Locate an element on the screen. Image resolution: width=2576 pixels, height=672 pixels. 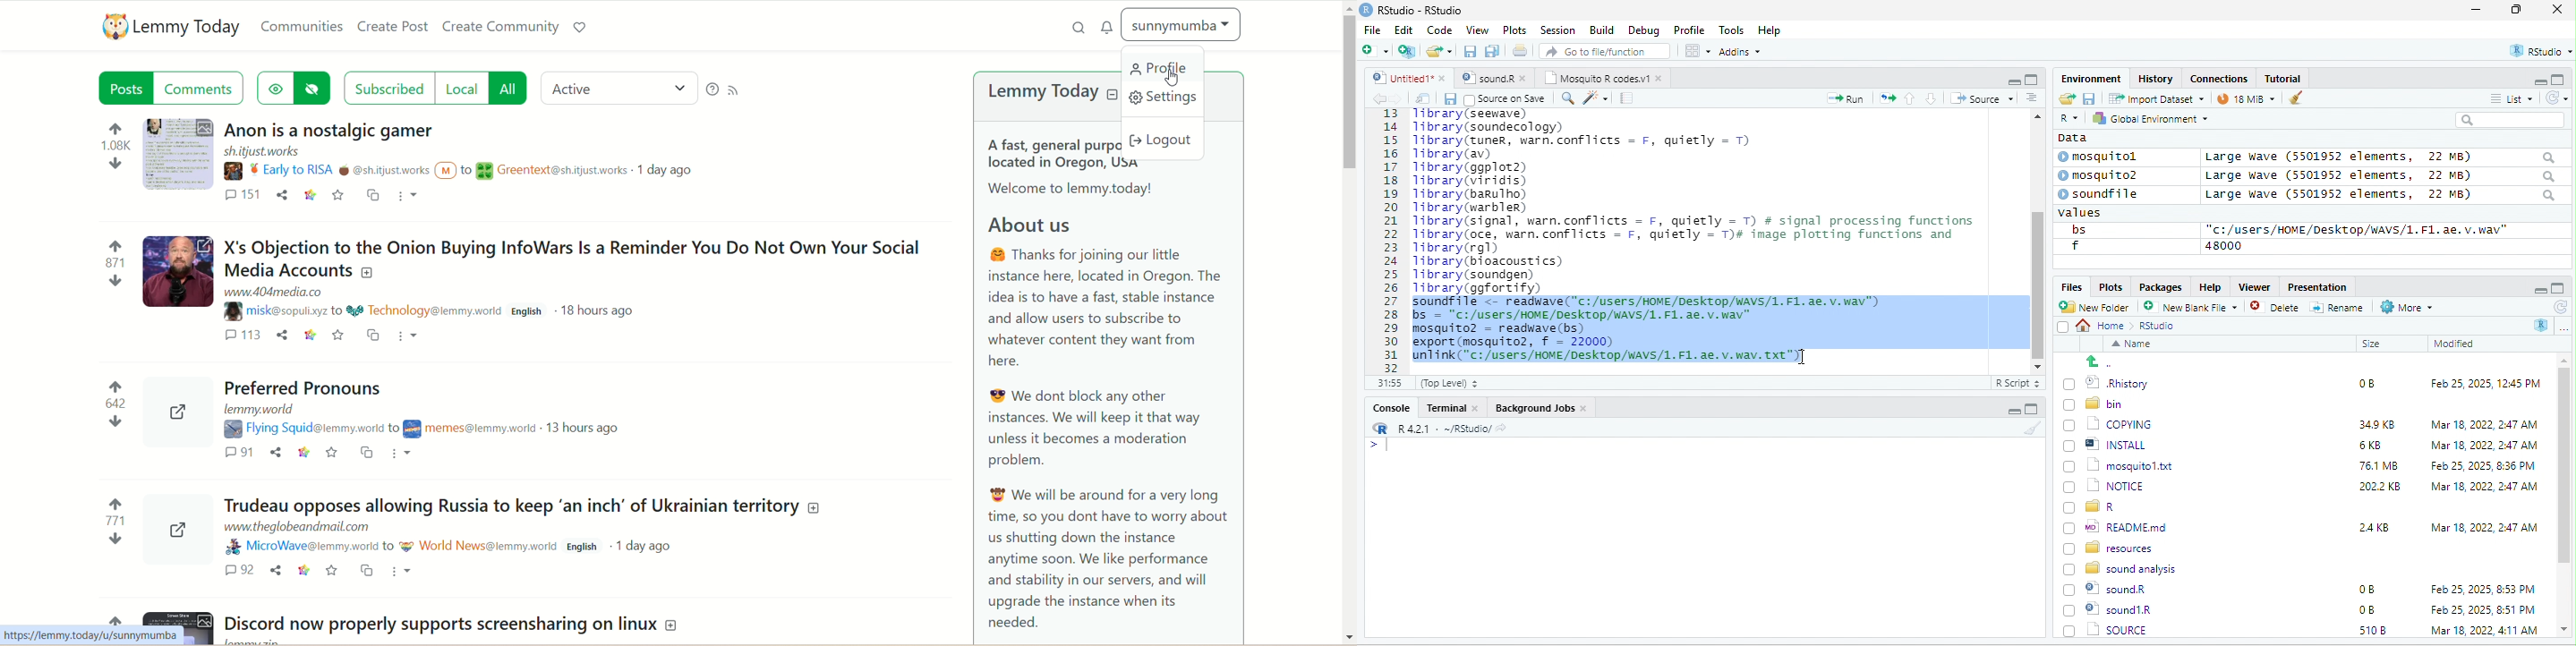
 Name is located at coordinates (2135, 345).